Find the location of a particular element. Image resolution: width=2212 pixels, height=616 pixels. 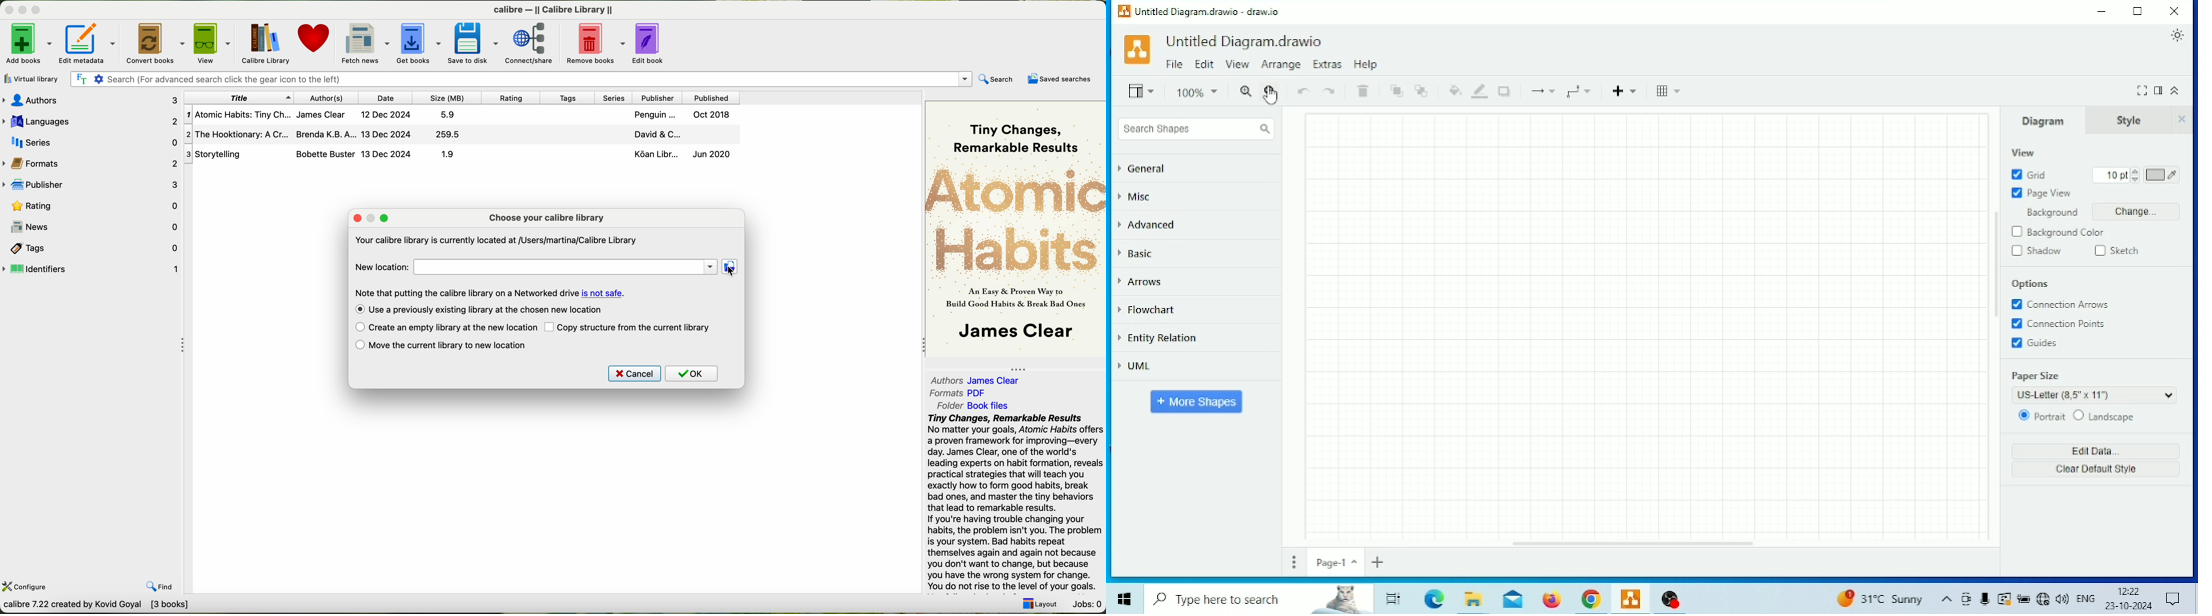

saved searches is located at coordinates (1058, 79).